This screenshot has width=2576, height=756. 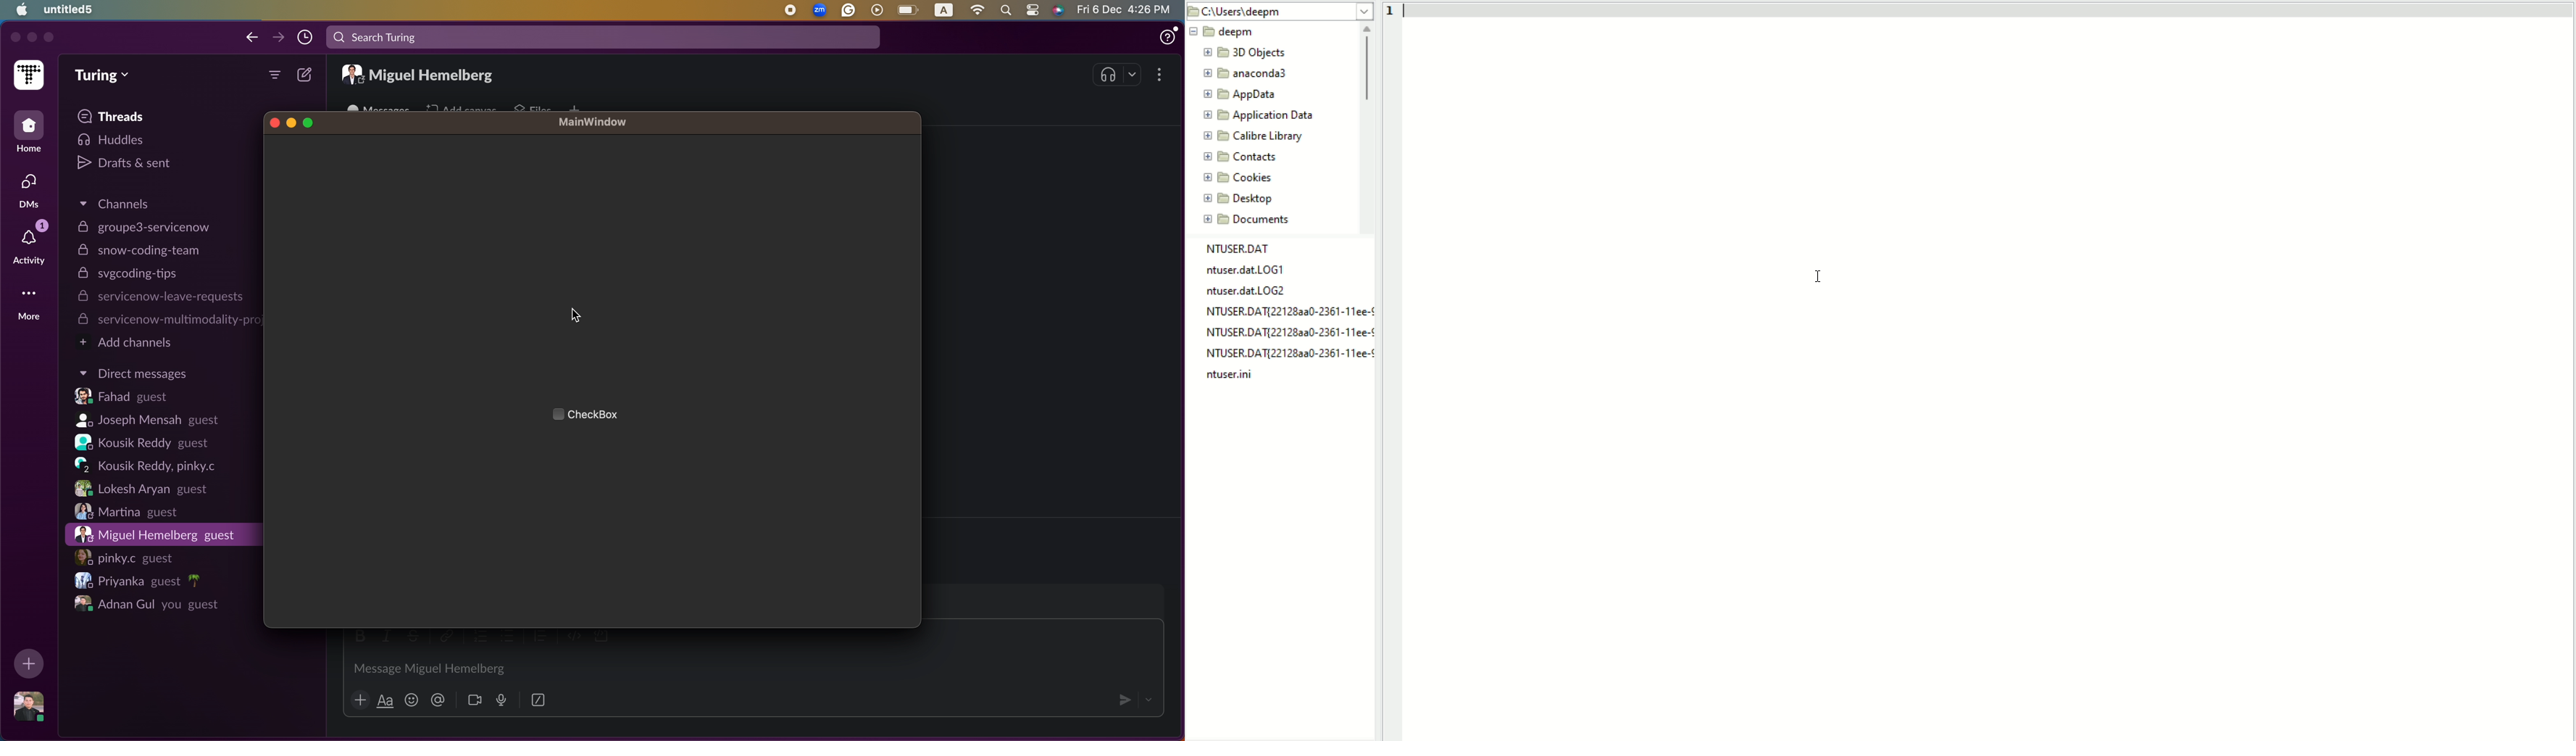 I want to click on help, so click(x=1168, y=36).